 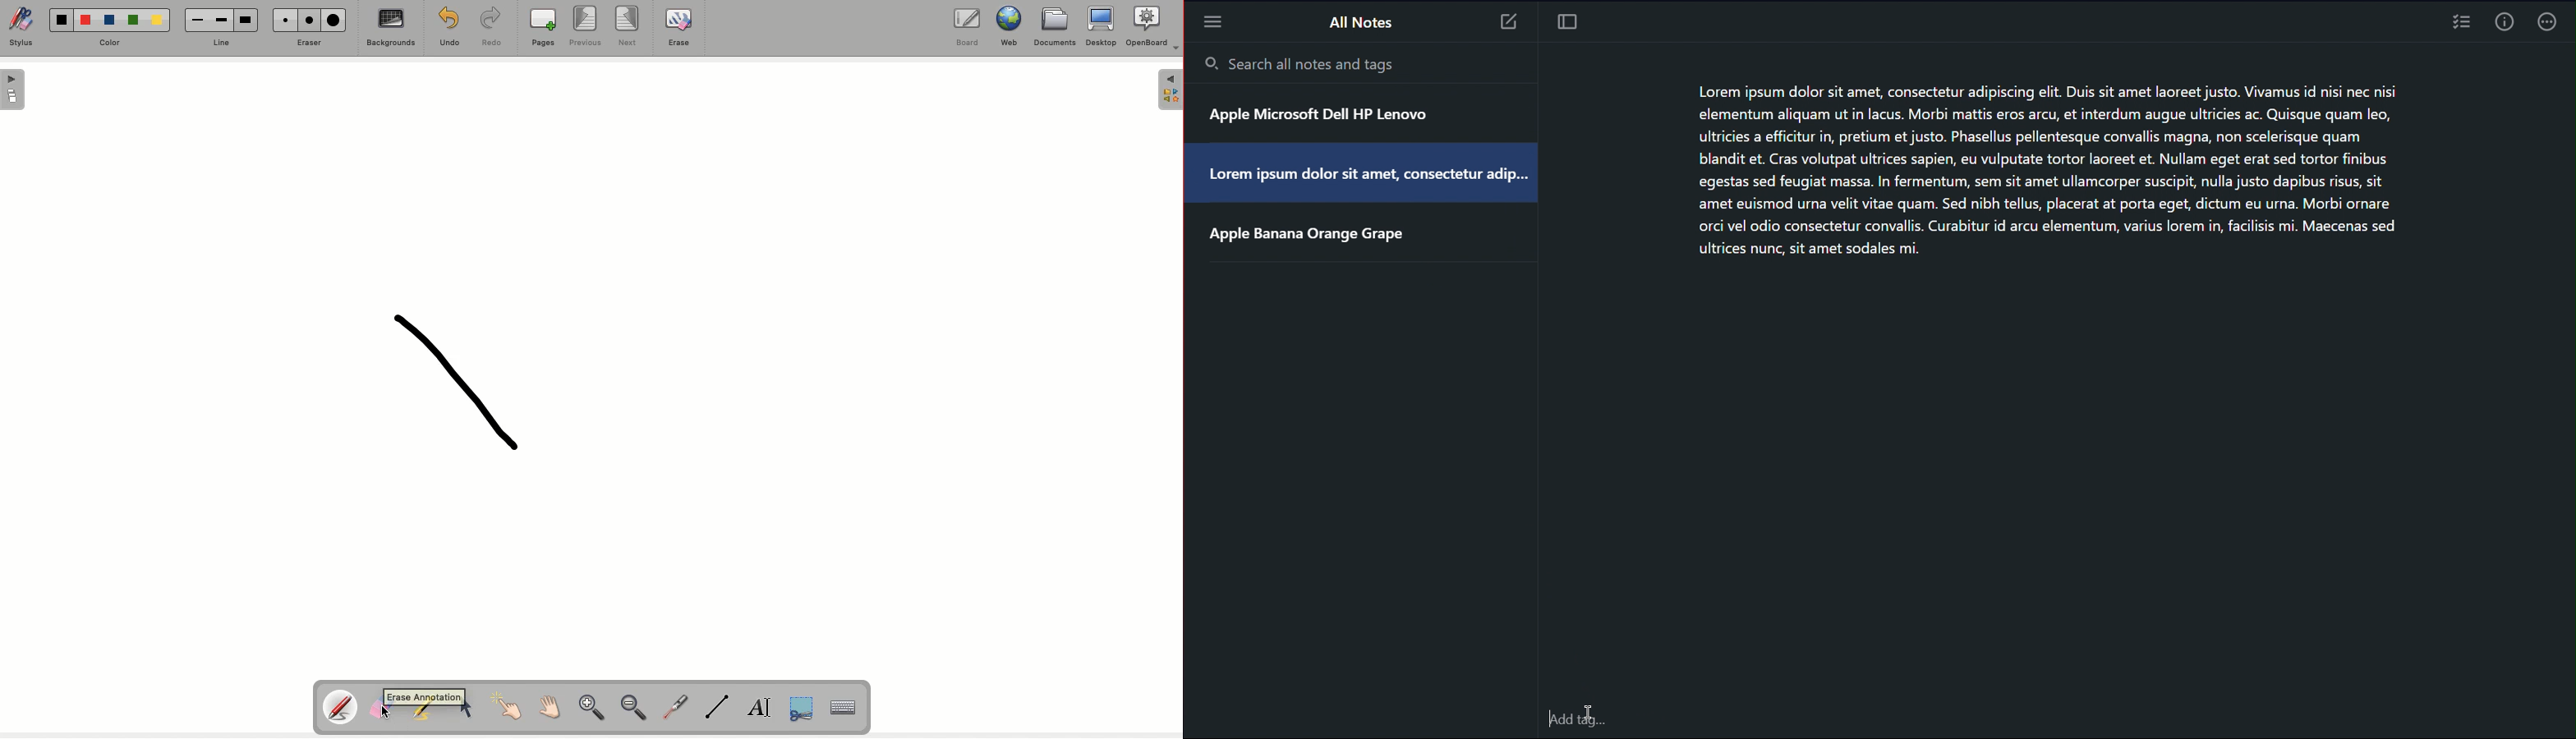 What do you see at coordinates (1365, 118) in the screenshot?
I see `Apple Microsoft Dell HP Lenovo` at bounding box center [1365, 118].